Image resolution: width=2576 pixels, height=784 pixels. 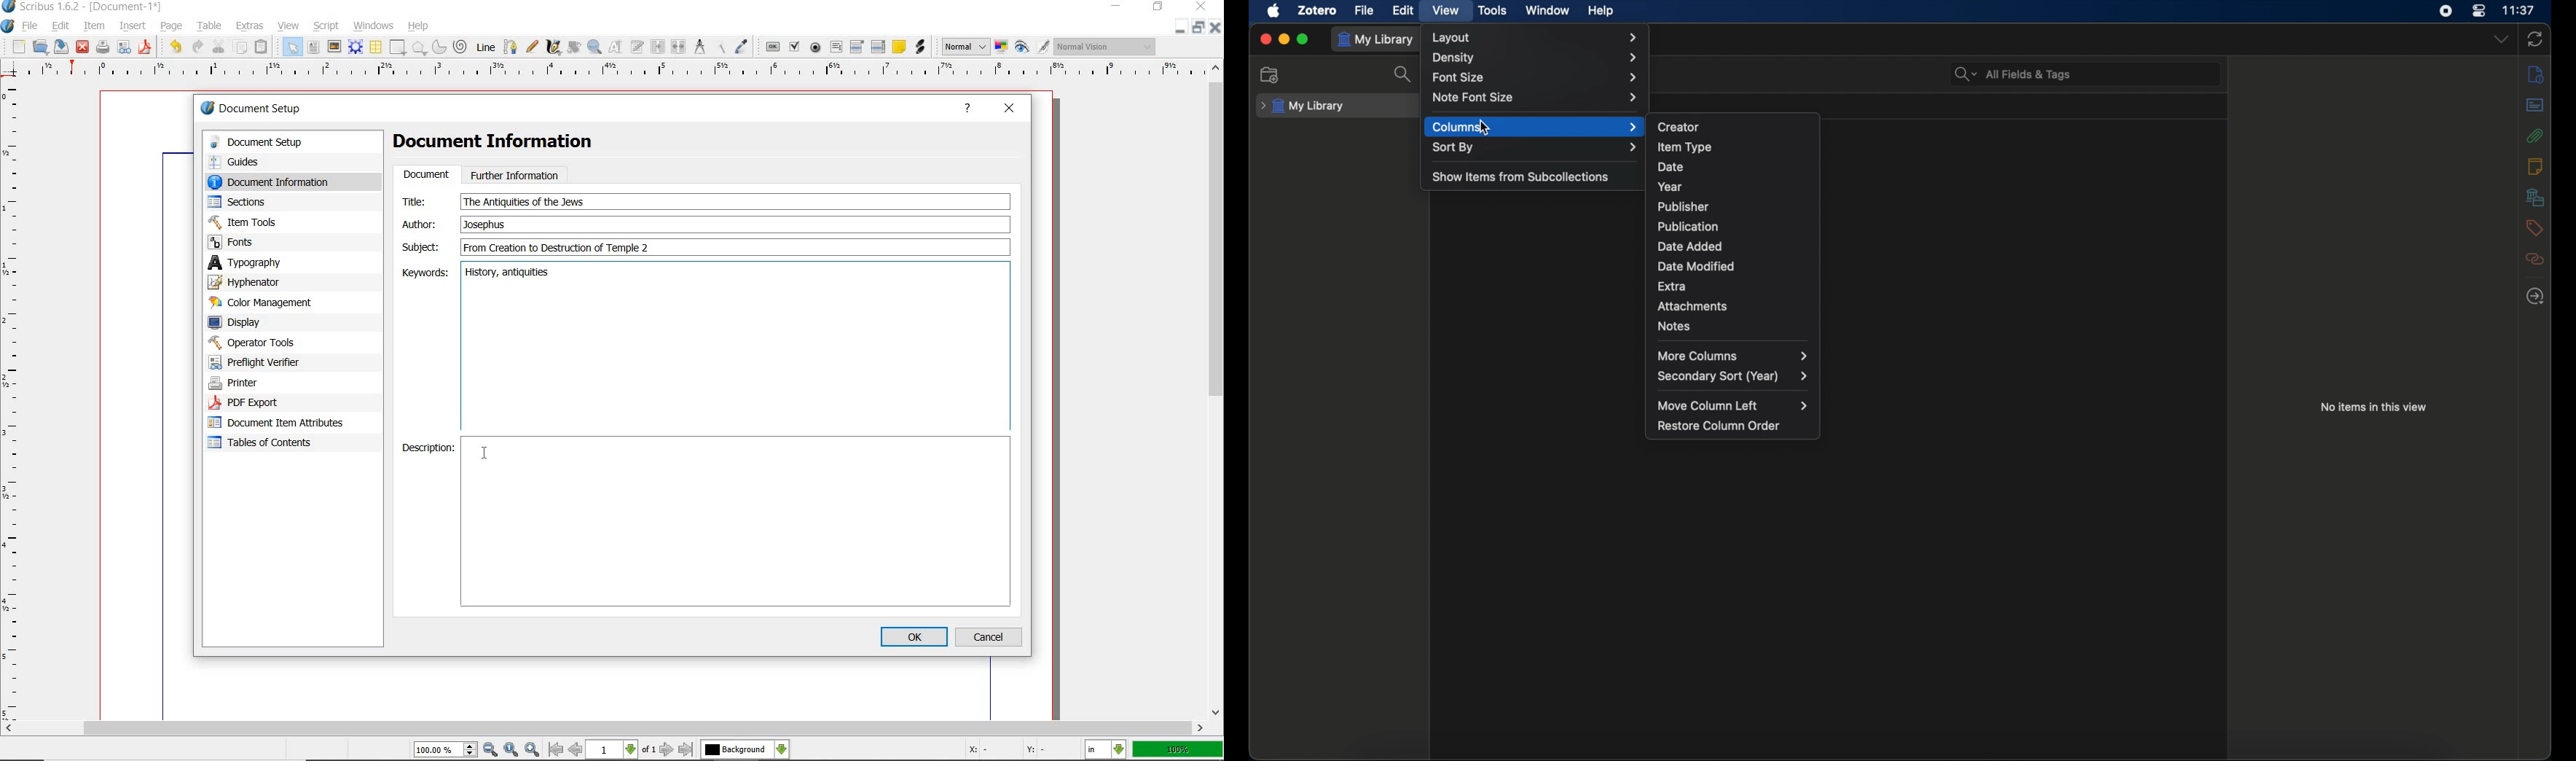 I want to click on cursor, so click(x=484, y=453).